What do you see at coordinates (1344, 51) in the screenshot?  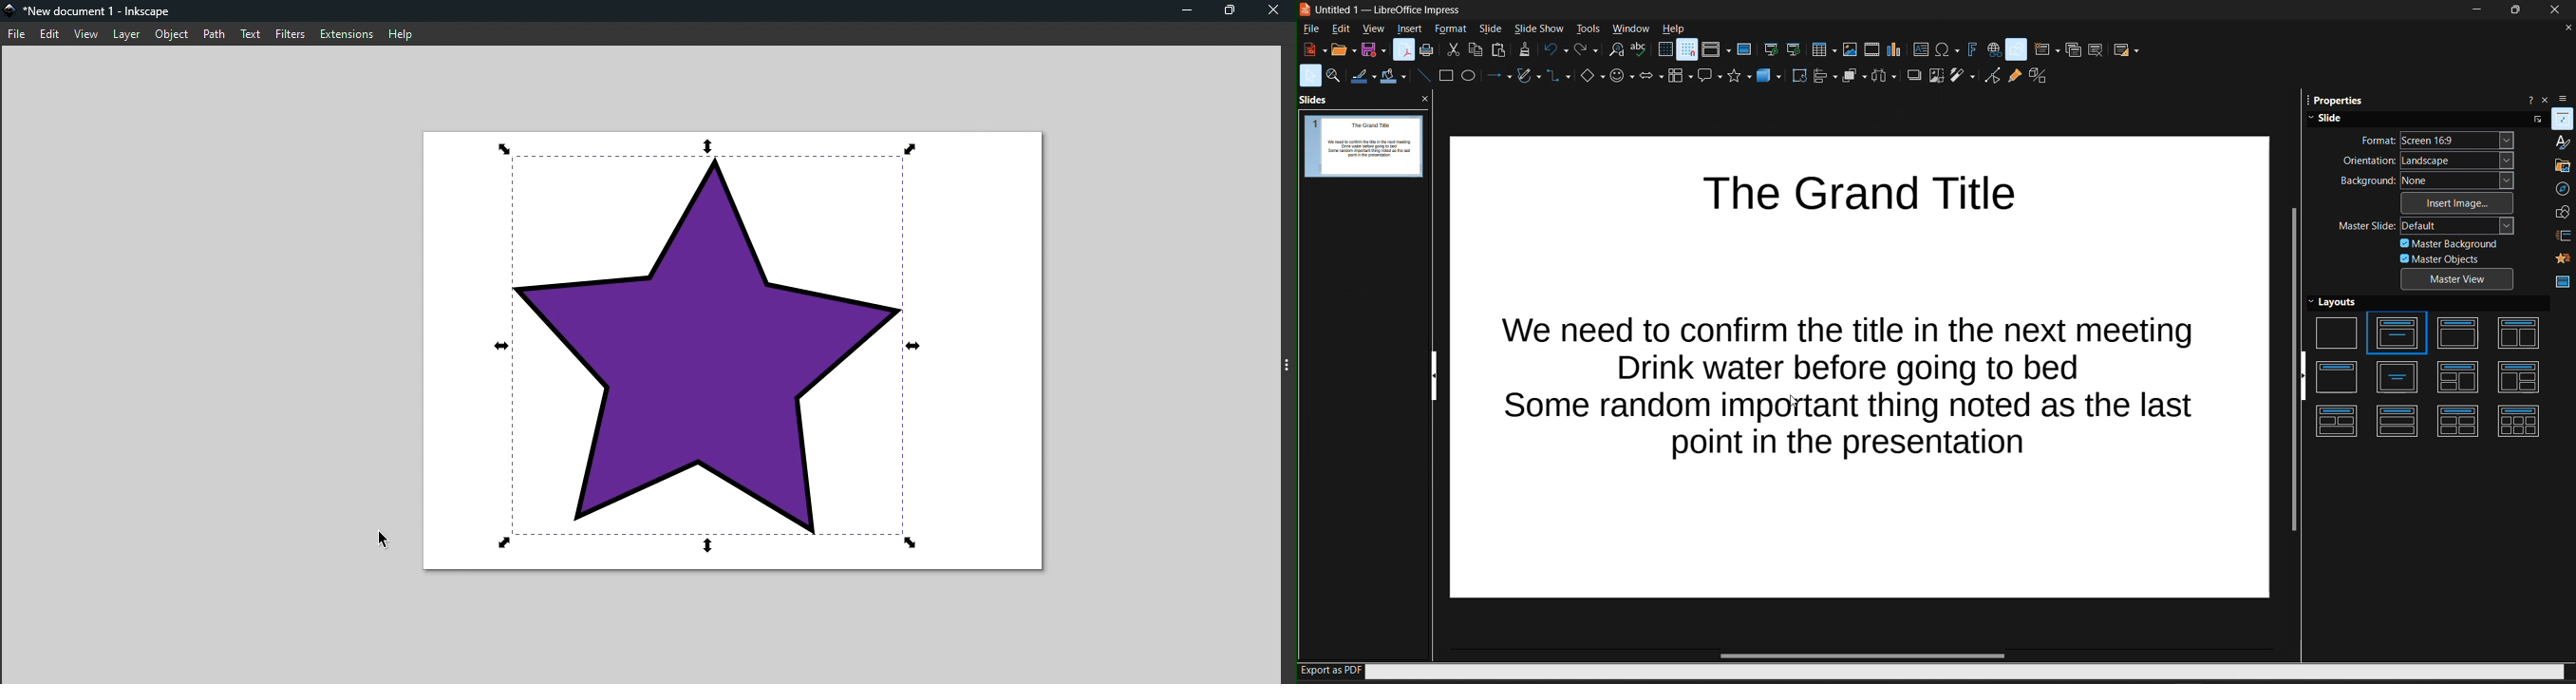 I see `open` at bounding box center [1344, 51].